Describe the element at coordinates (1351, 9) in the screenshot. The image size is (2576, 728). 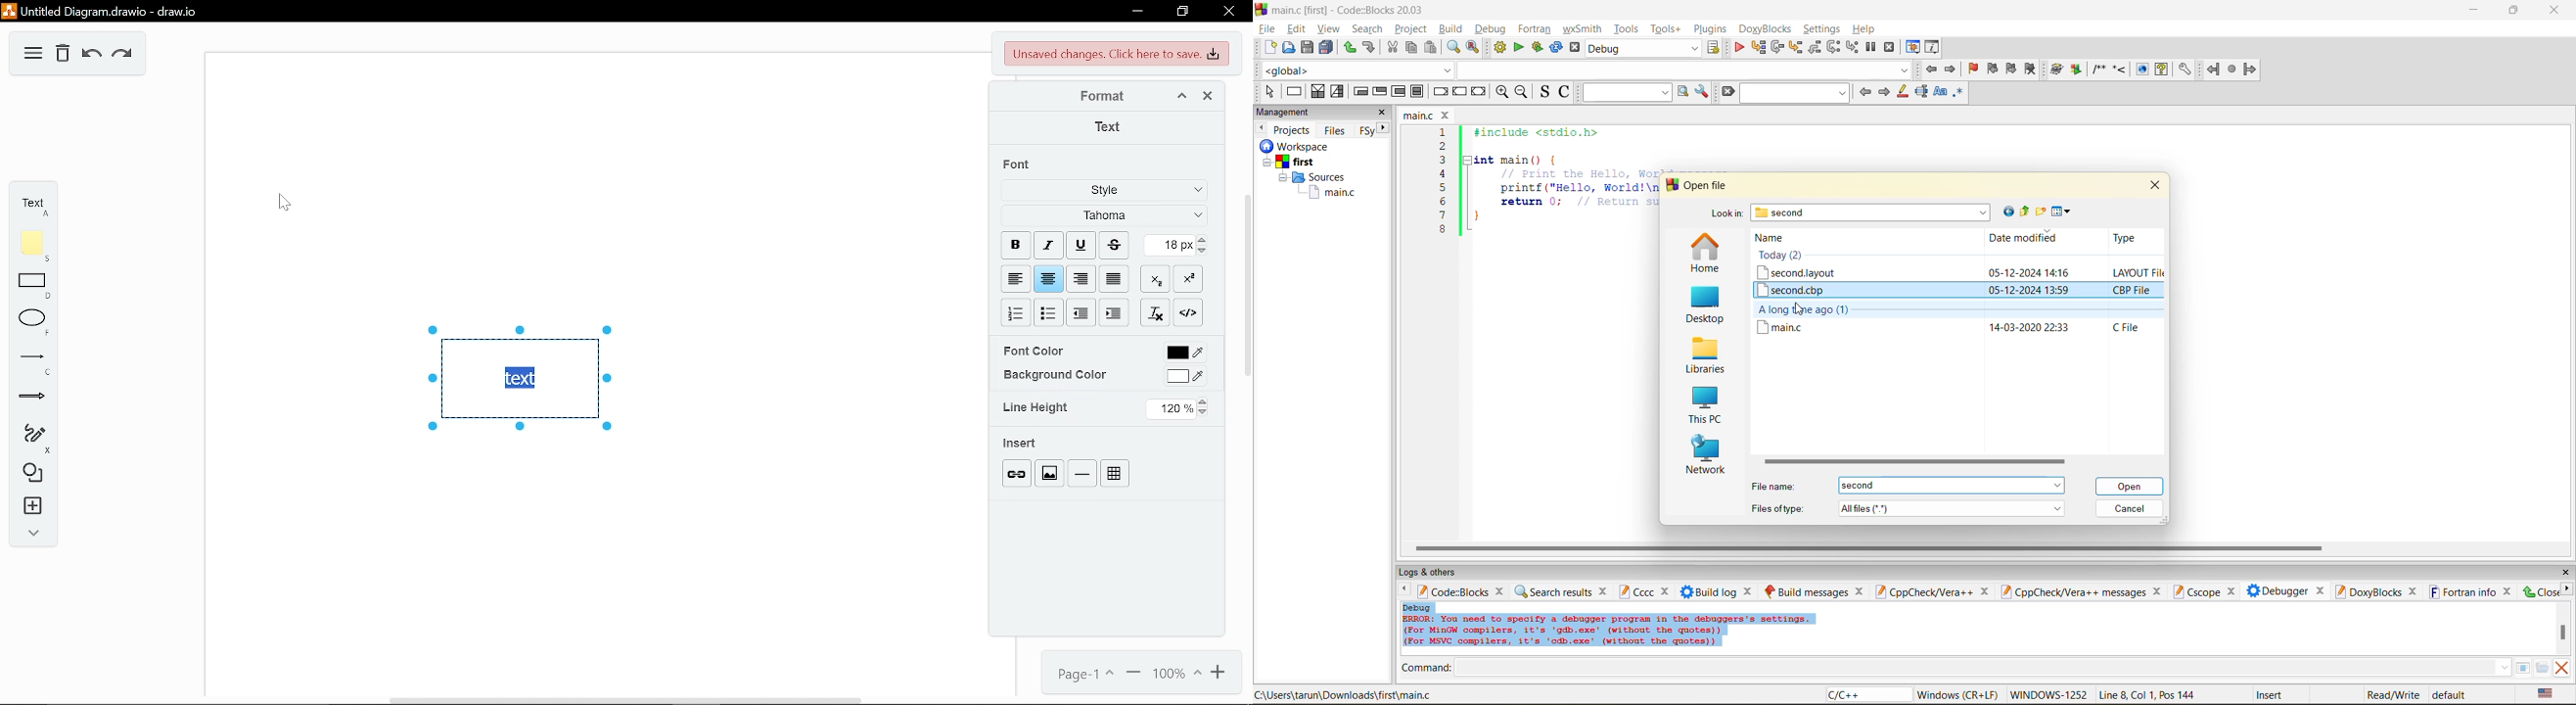
I see `app name and file name` at that location.